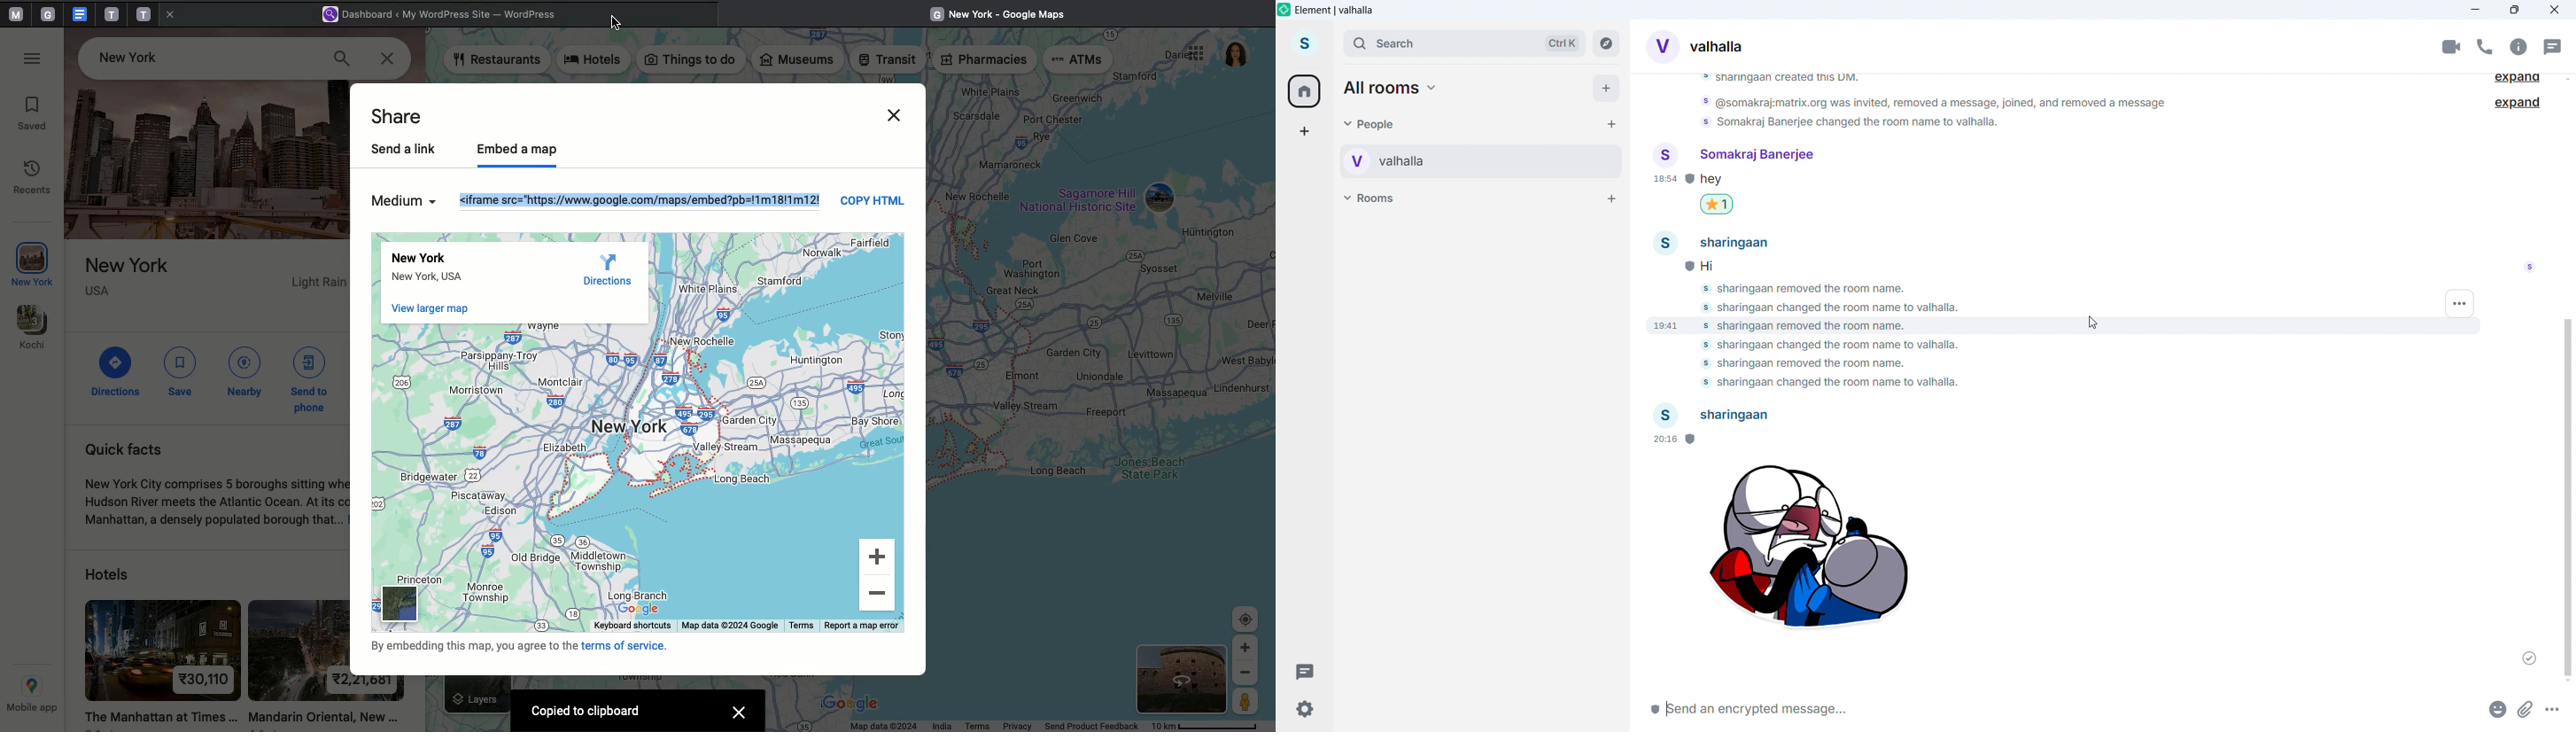 Image resolution: width=2576 pixels, height=756 pixels. What do you see at coordinates (2452, 47) in the screenshot?
I see `Video conference ` at bounding box center [2452, 47].